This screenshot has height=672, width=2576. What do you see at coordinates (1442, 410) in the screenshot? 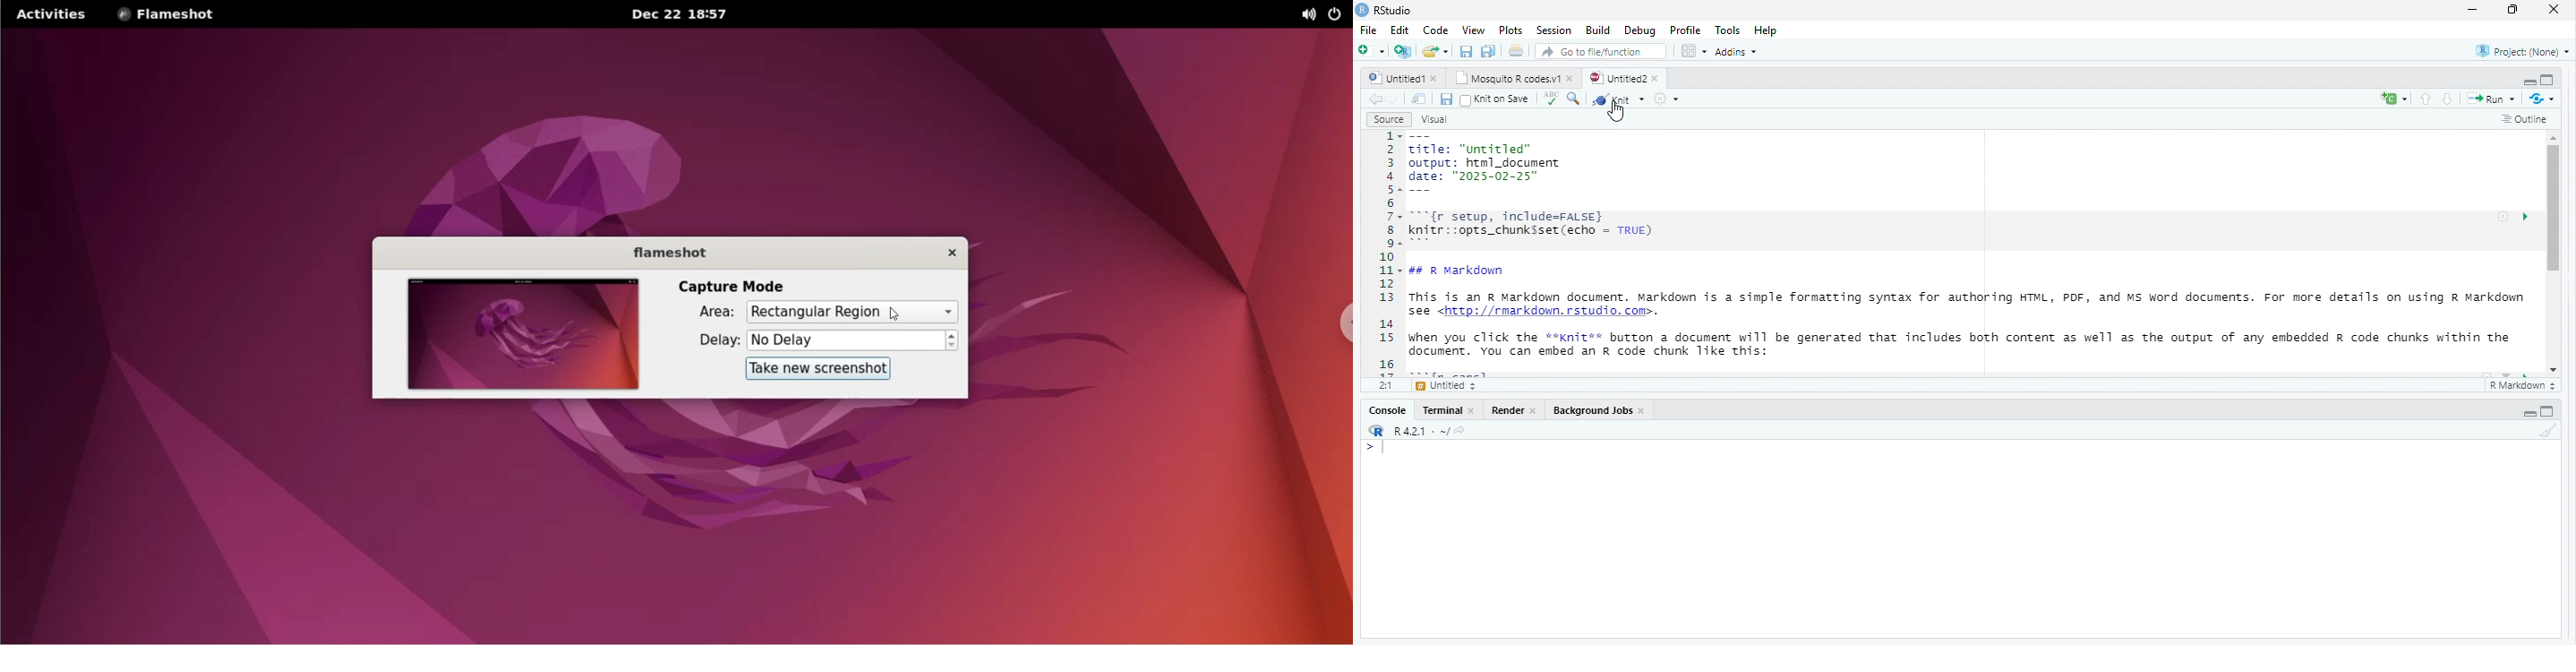
I see `Terminal` at bounding box center [1442, 410].